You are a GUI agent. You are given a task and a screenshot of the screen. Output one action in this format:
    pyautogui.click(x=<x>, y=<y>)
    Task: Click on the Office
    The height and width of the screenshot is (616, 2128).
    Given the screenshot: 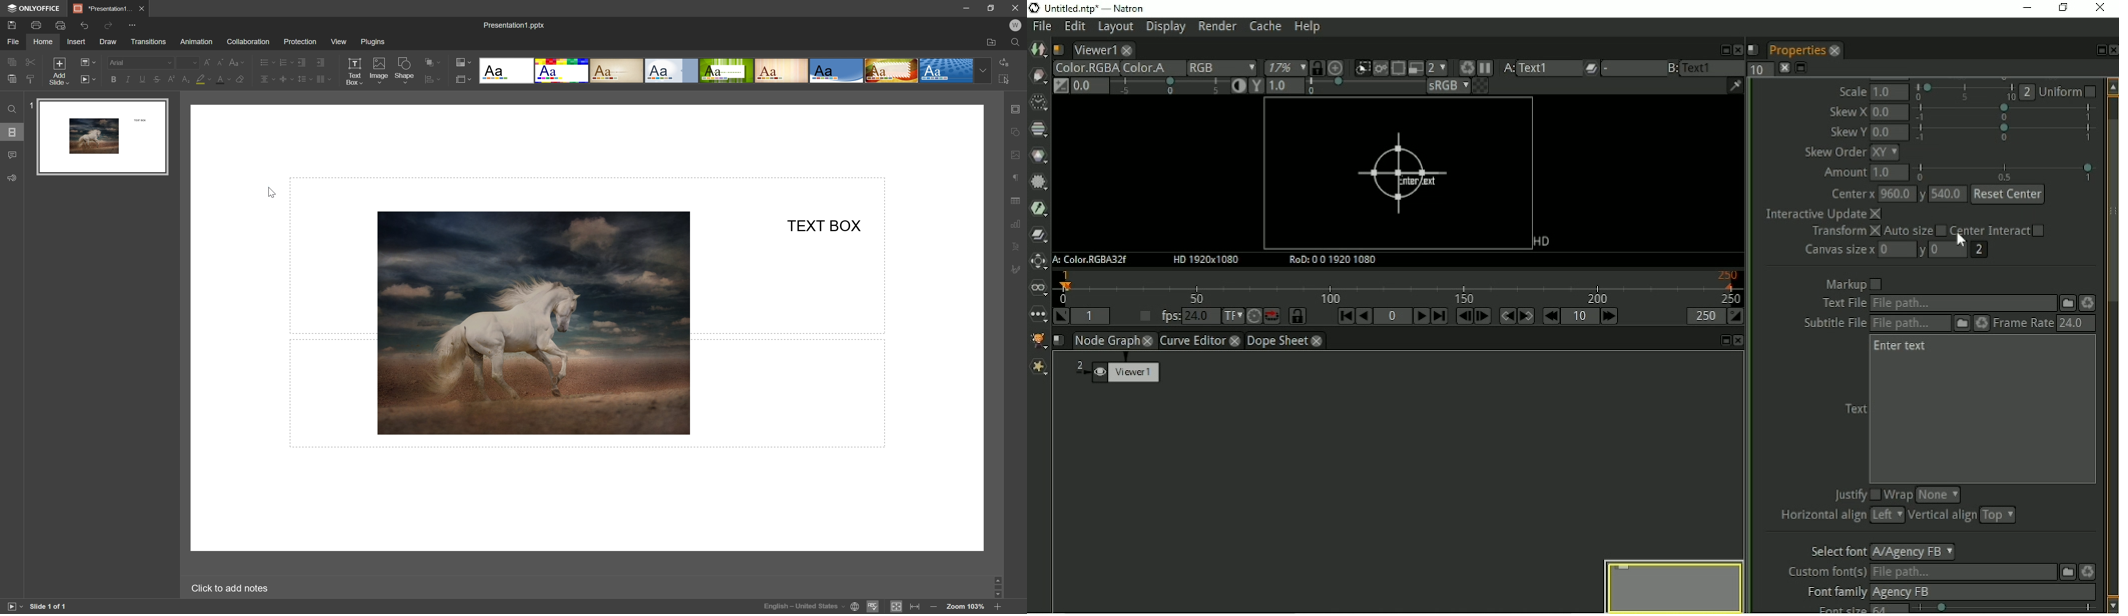 What is the action you would take?
    pyautogui.click(x=837, y=71)
    